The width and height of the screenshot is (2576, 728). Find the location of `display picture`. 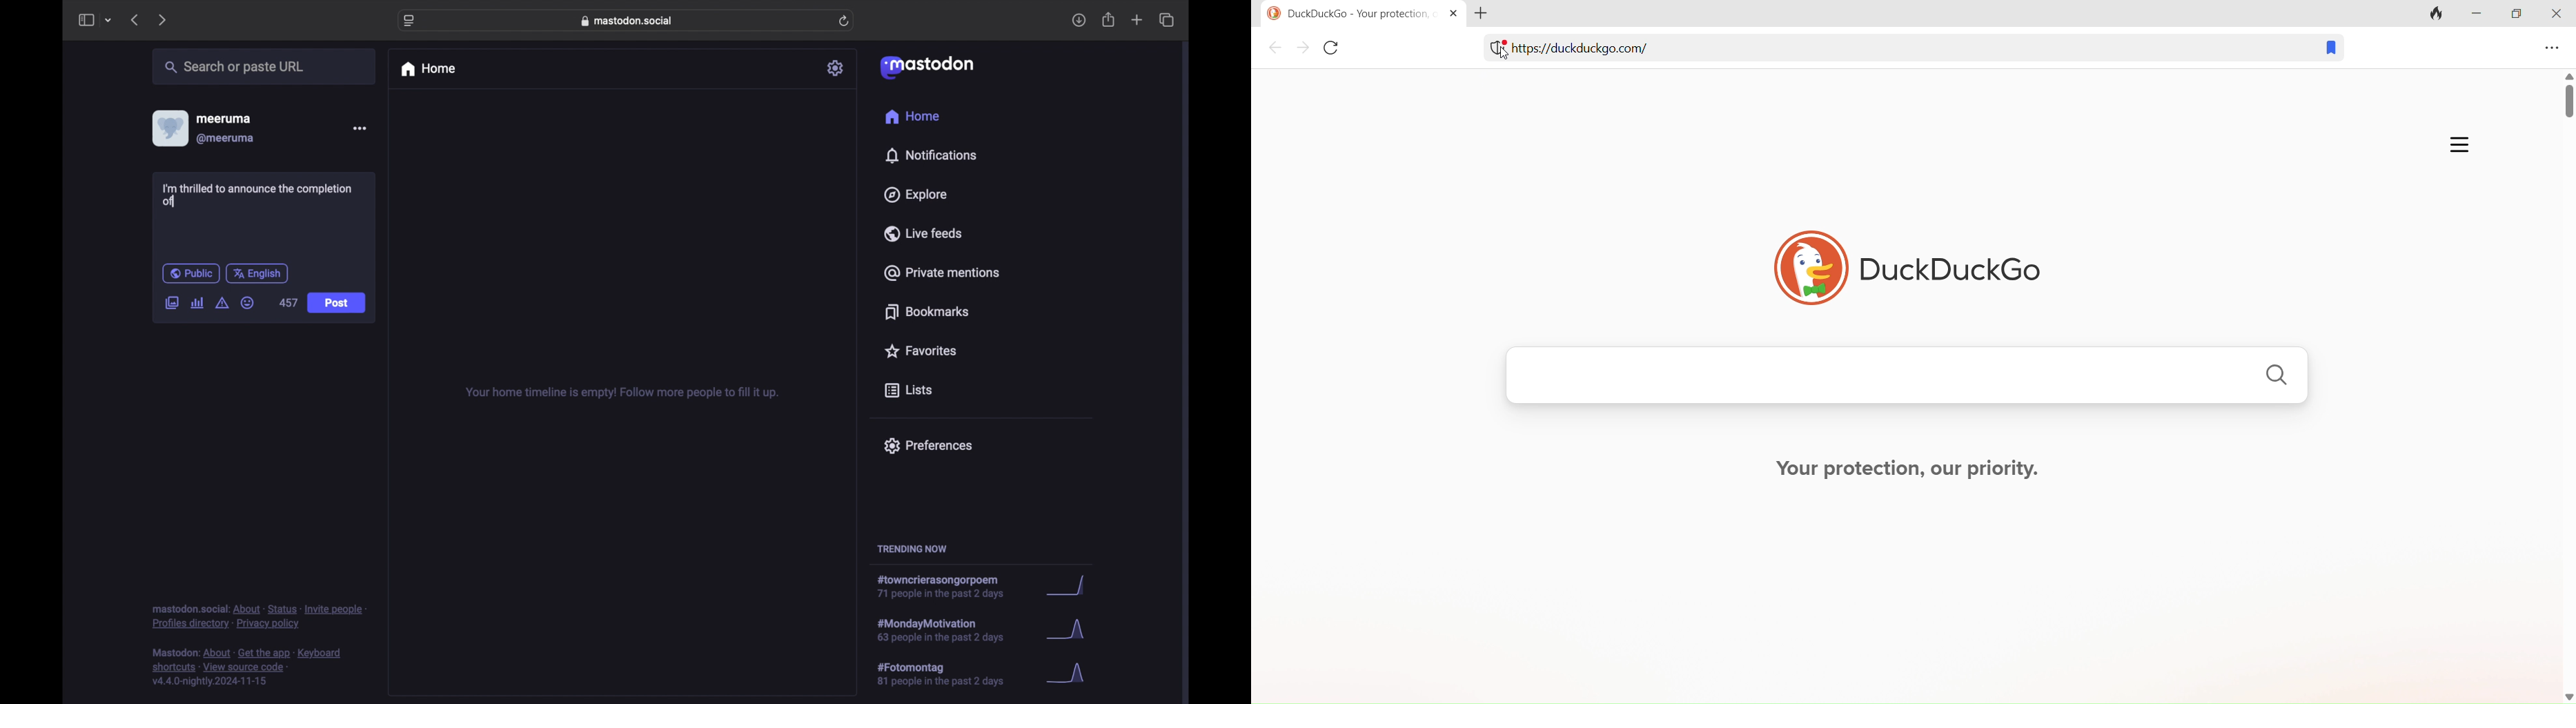

display picture is located at coordinates (169, 128).